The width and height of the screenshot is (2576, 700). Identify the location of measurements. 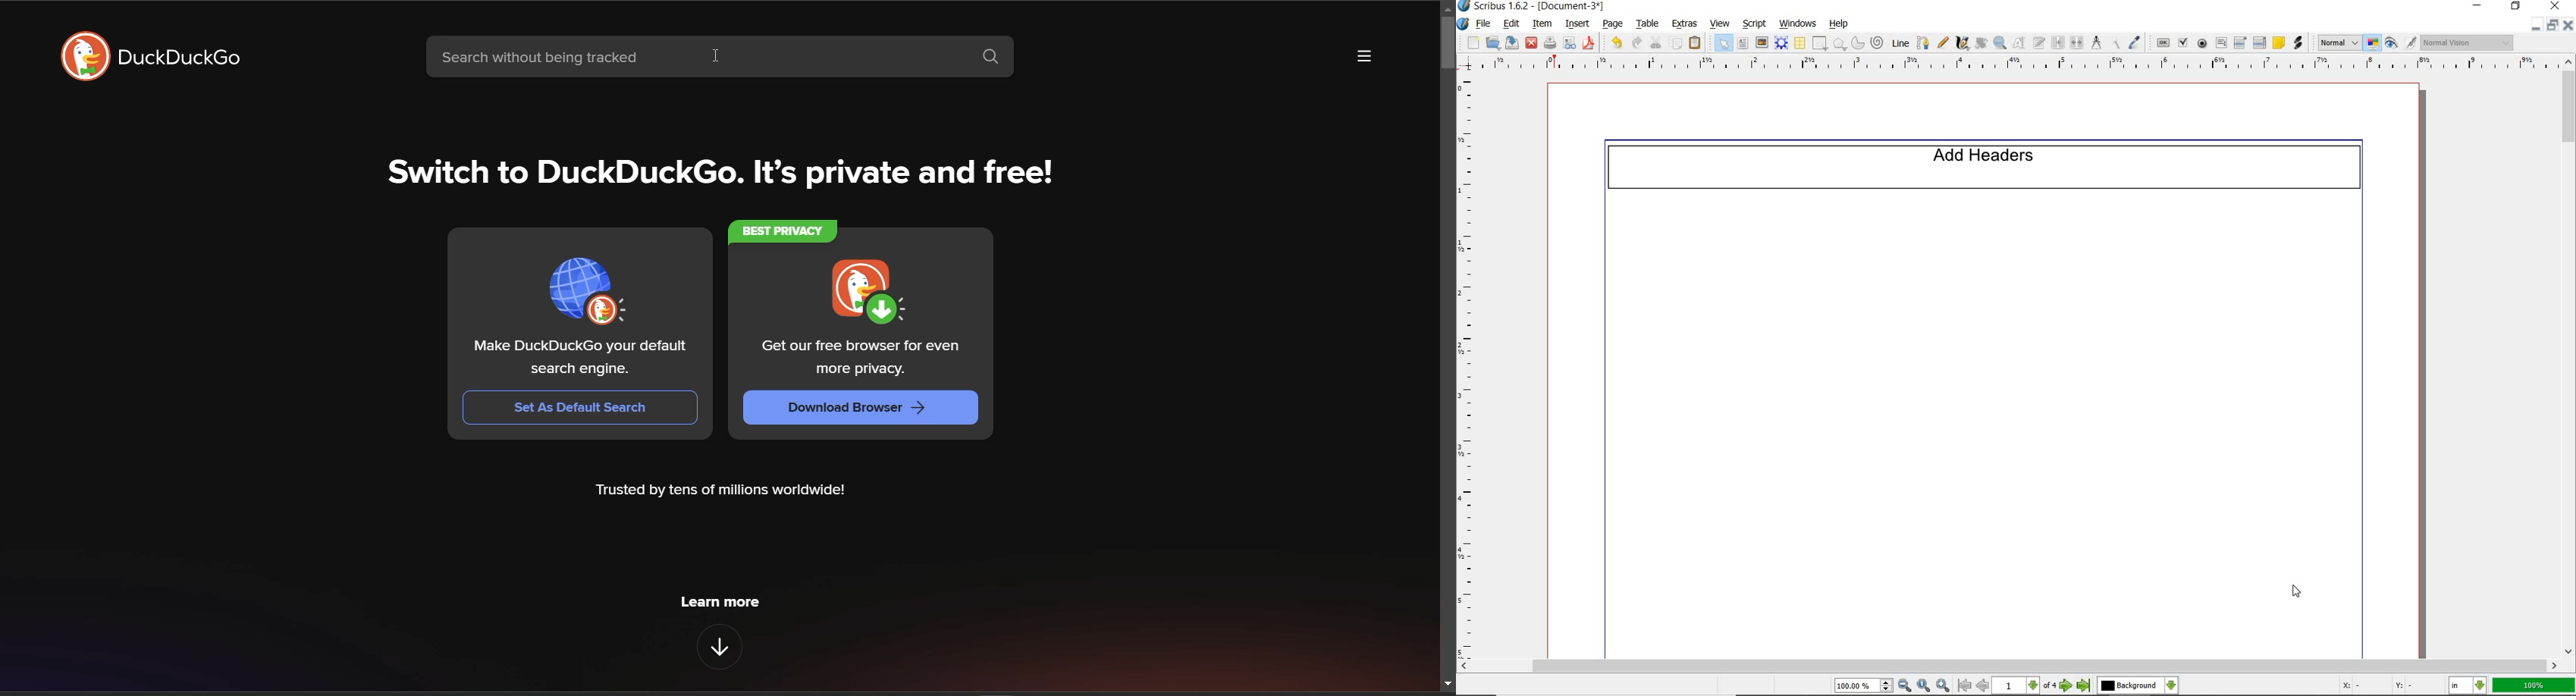
(2095, 42).